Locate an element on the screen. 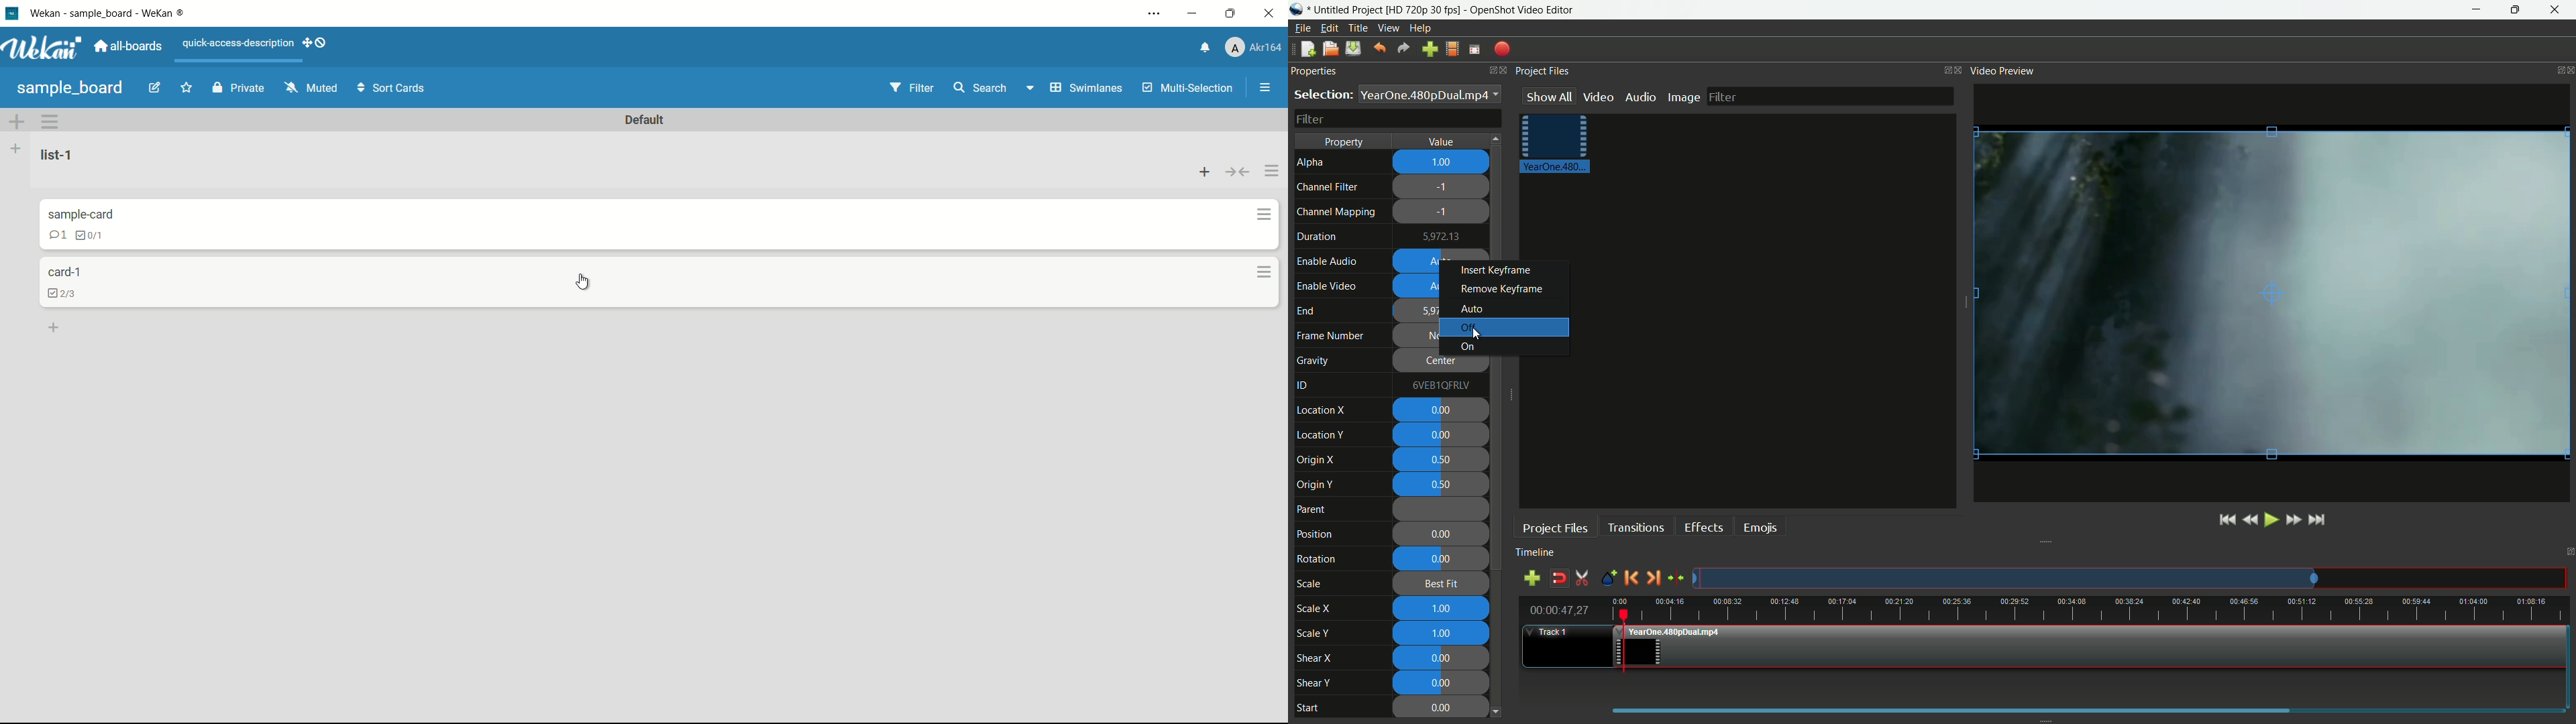 The width and height of the screenshot is (2576, 728). 0.00 is located at coordinates (1440, 535).